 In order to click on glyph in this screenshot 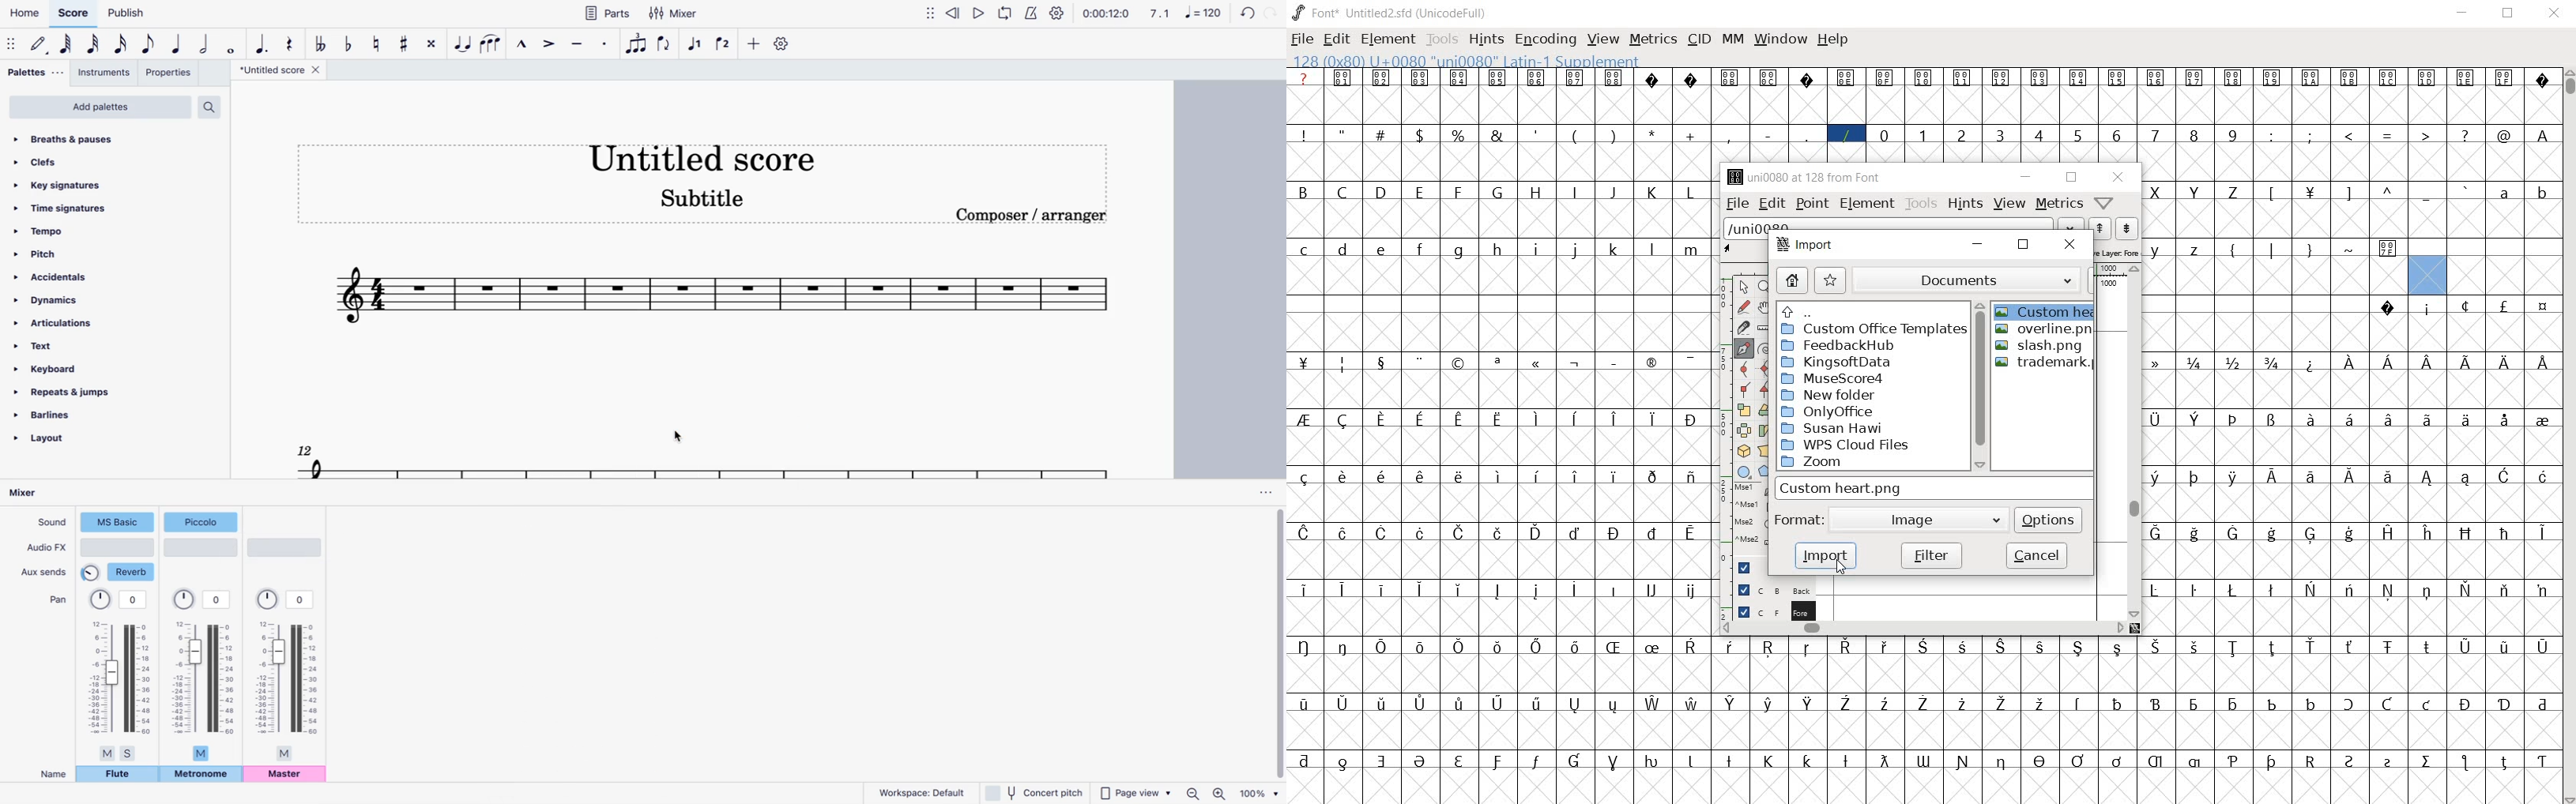, I will do `click(2310, 193)`.